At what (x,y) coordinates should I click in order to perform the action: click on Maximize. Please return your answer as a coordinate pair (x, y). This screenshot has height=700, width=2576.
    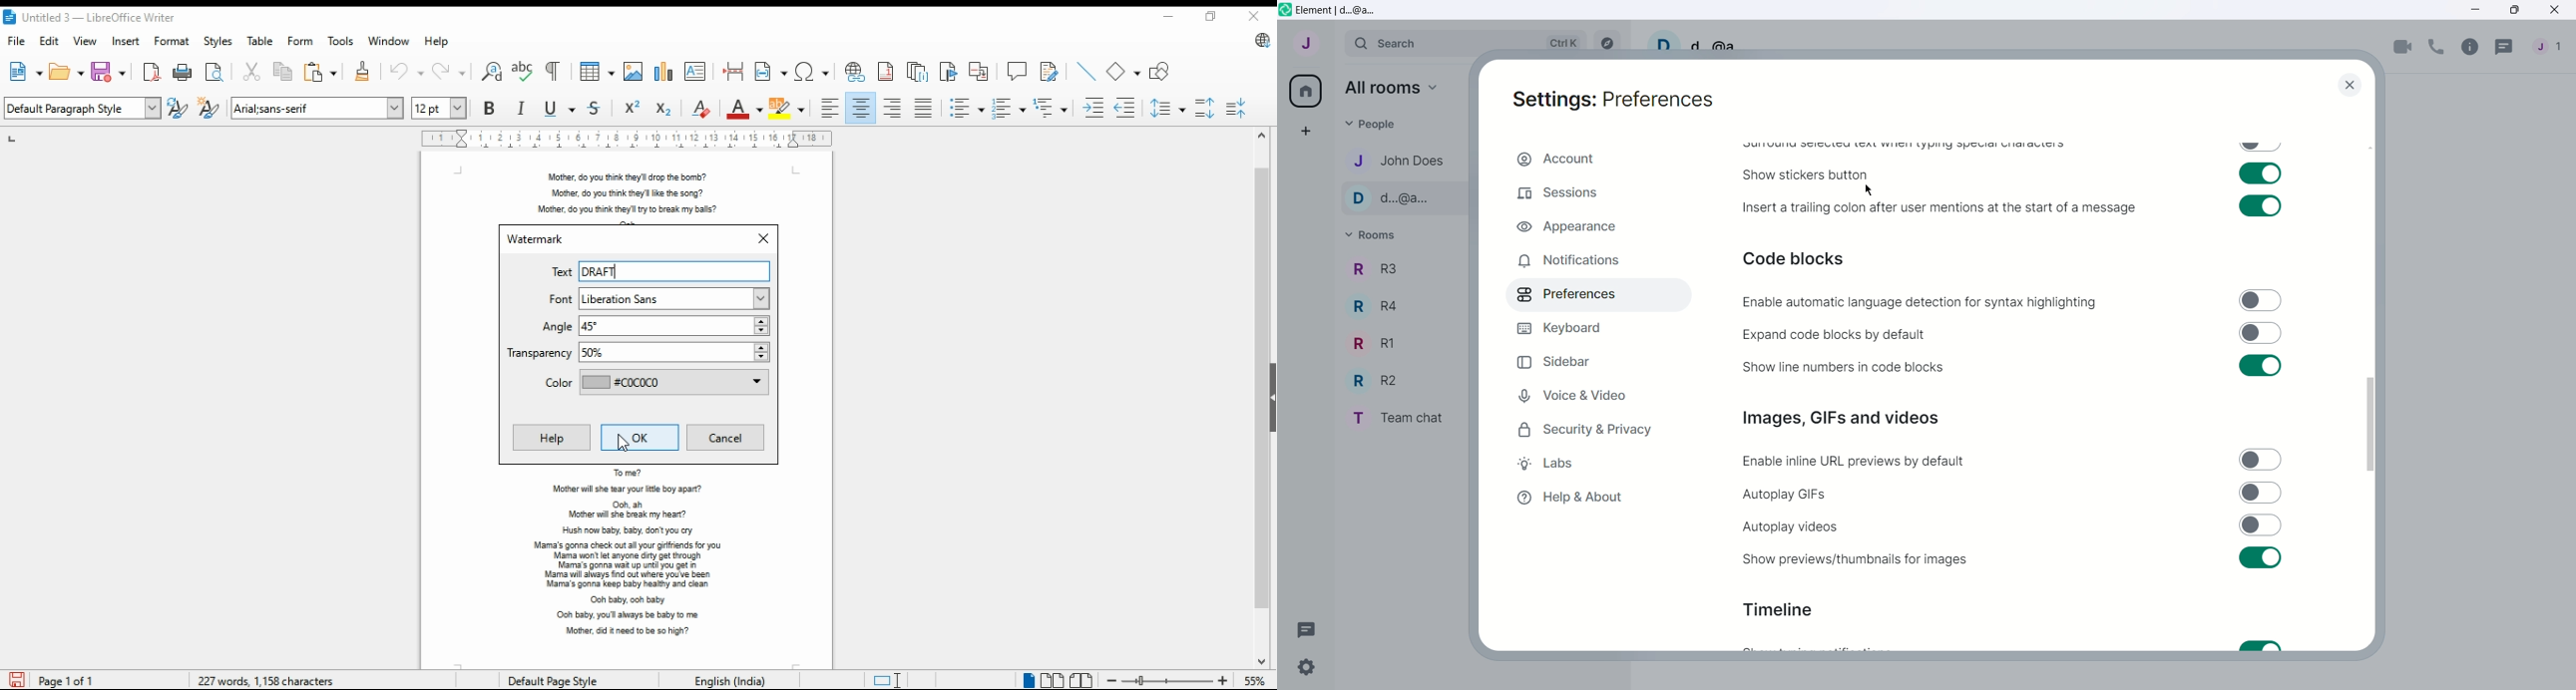
    Looking at the image, I should click on (2517, 9).